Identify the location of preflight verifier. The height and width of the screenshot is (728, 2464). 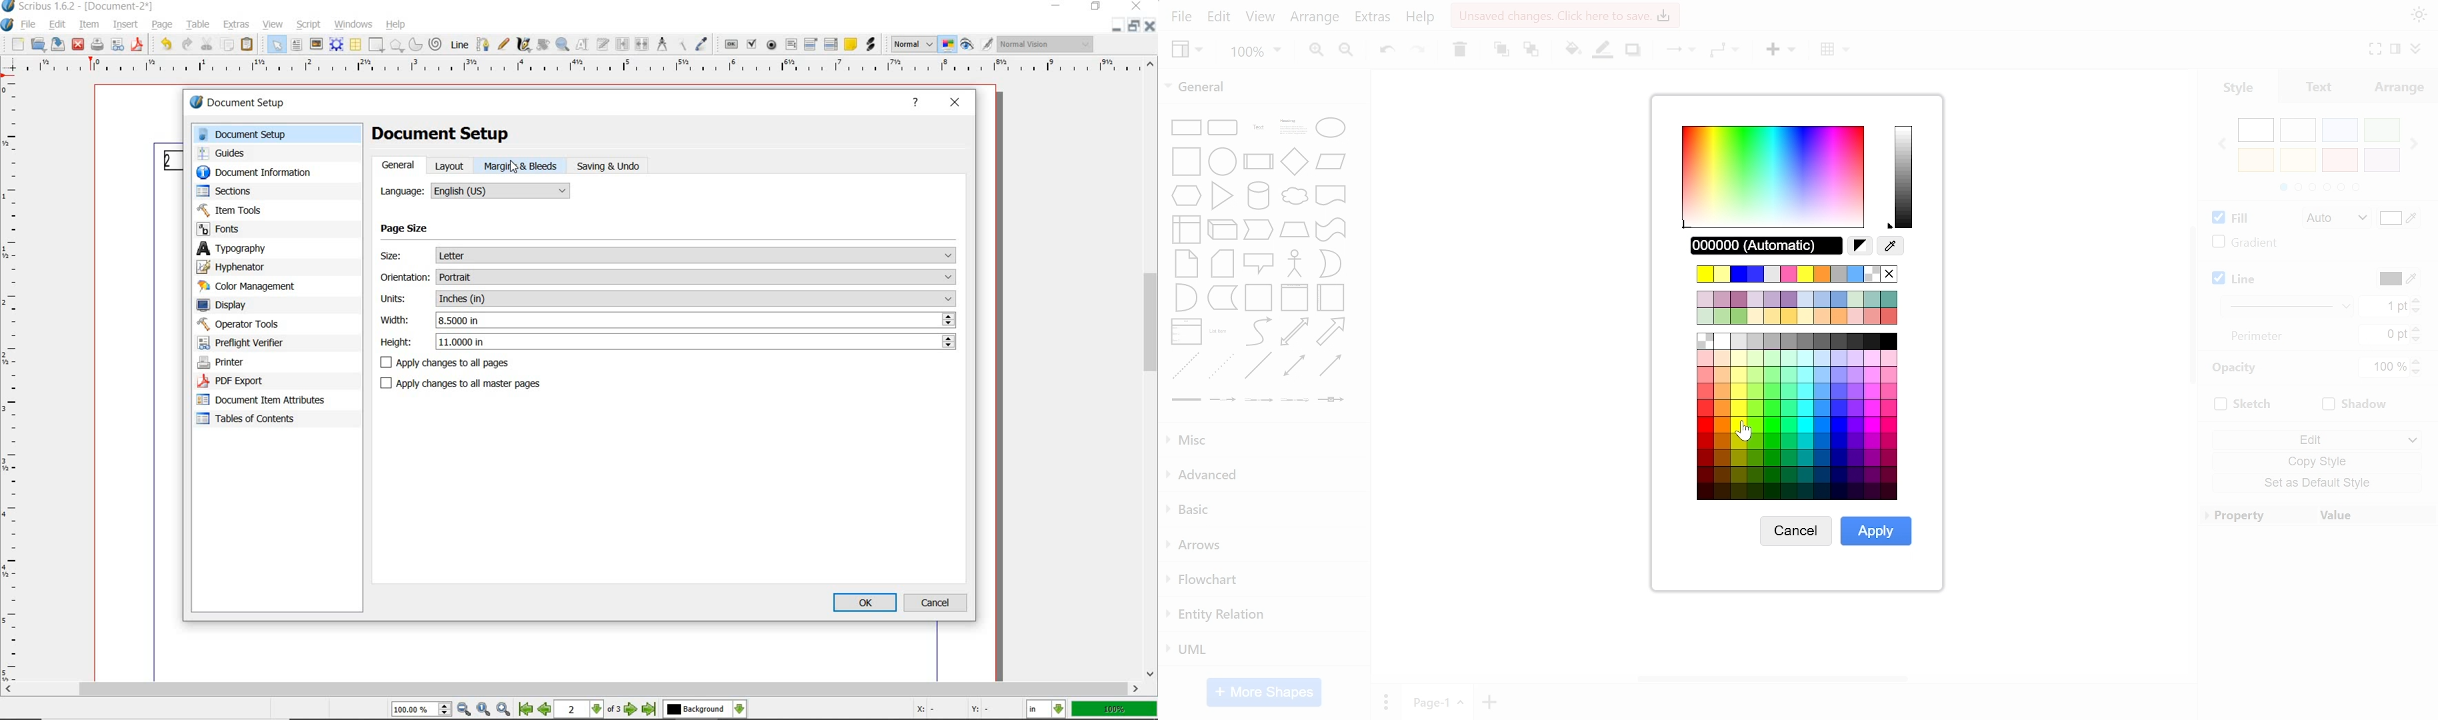
(119, 45).